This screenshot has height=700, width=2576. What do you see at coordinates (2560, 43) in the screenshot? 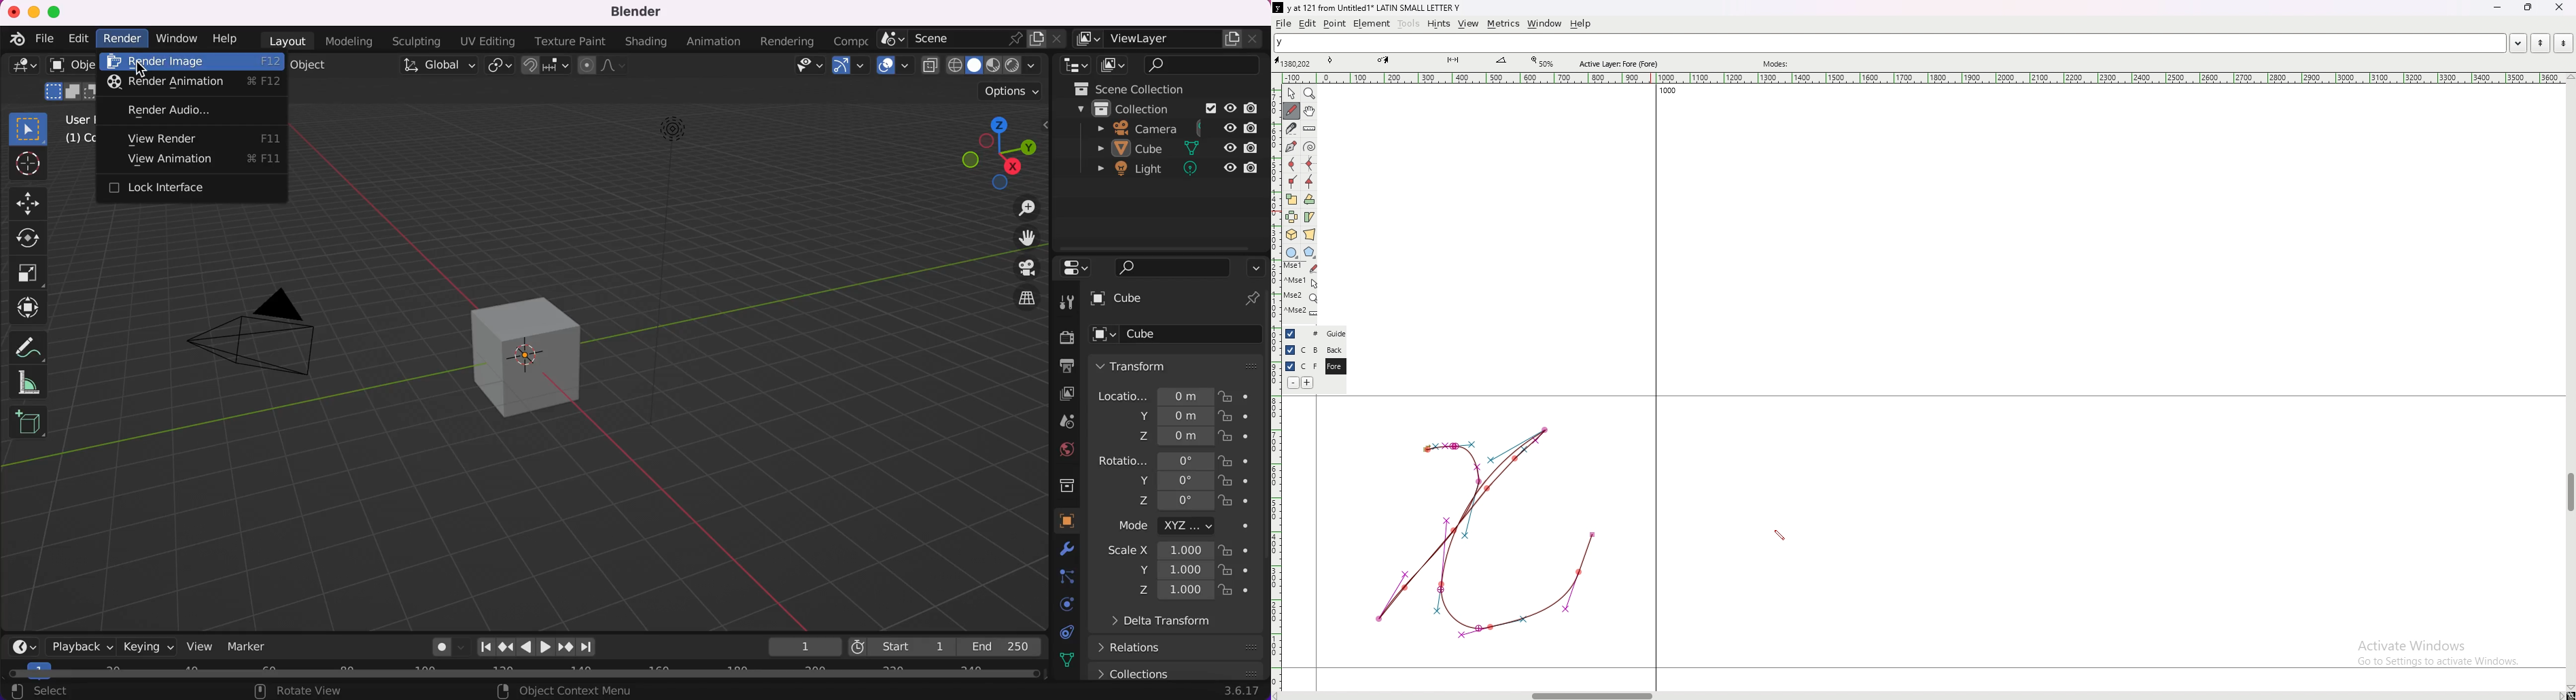
I see `next word` at bounding box center [2560, 43].